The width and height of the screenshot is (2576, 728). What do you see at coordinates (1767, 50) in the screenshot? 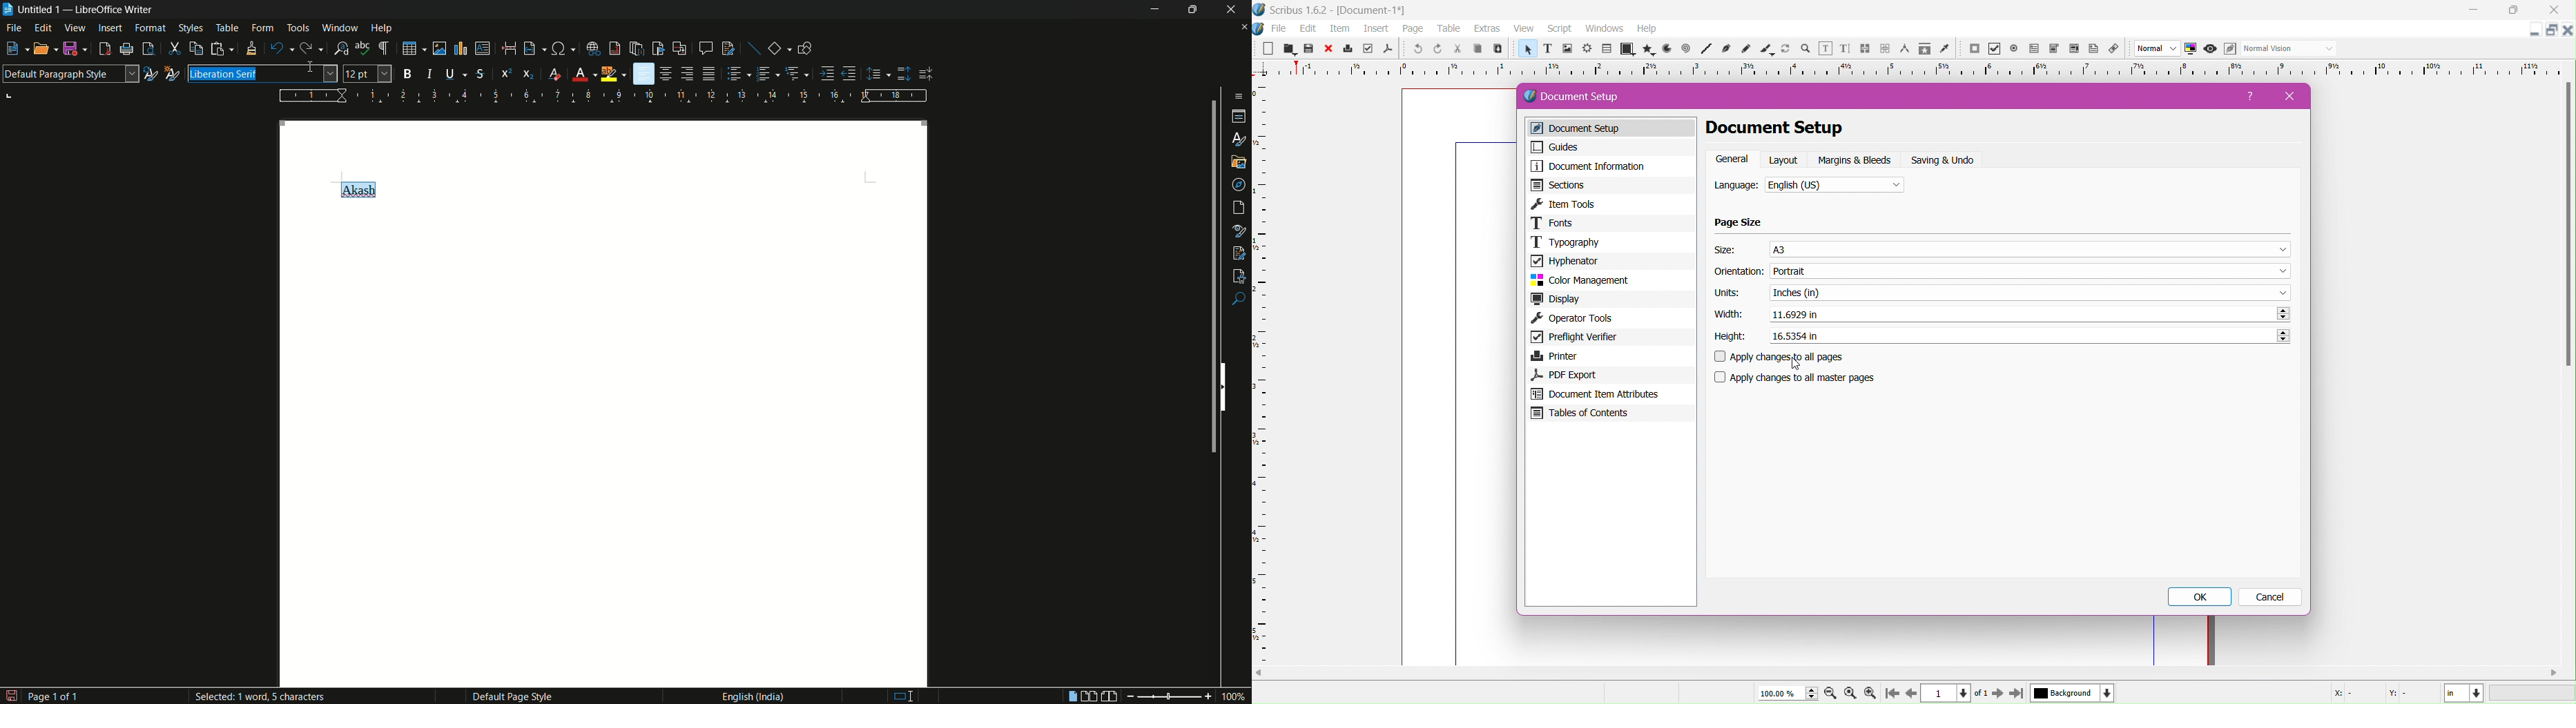
I see `calligraphic lines` at bounding box center [1767, 50].